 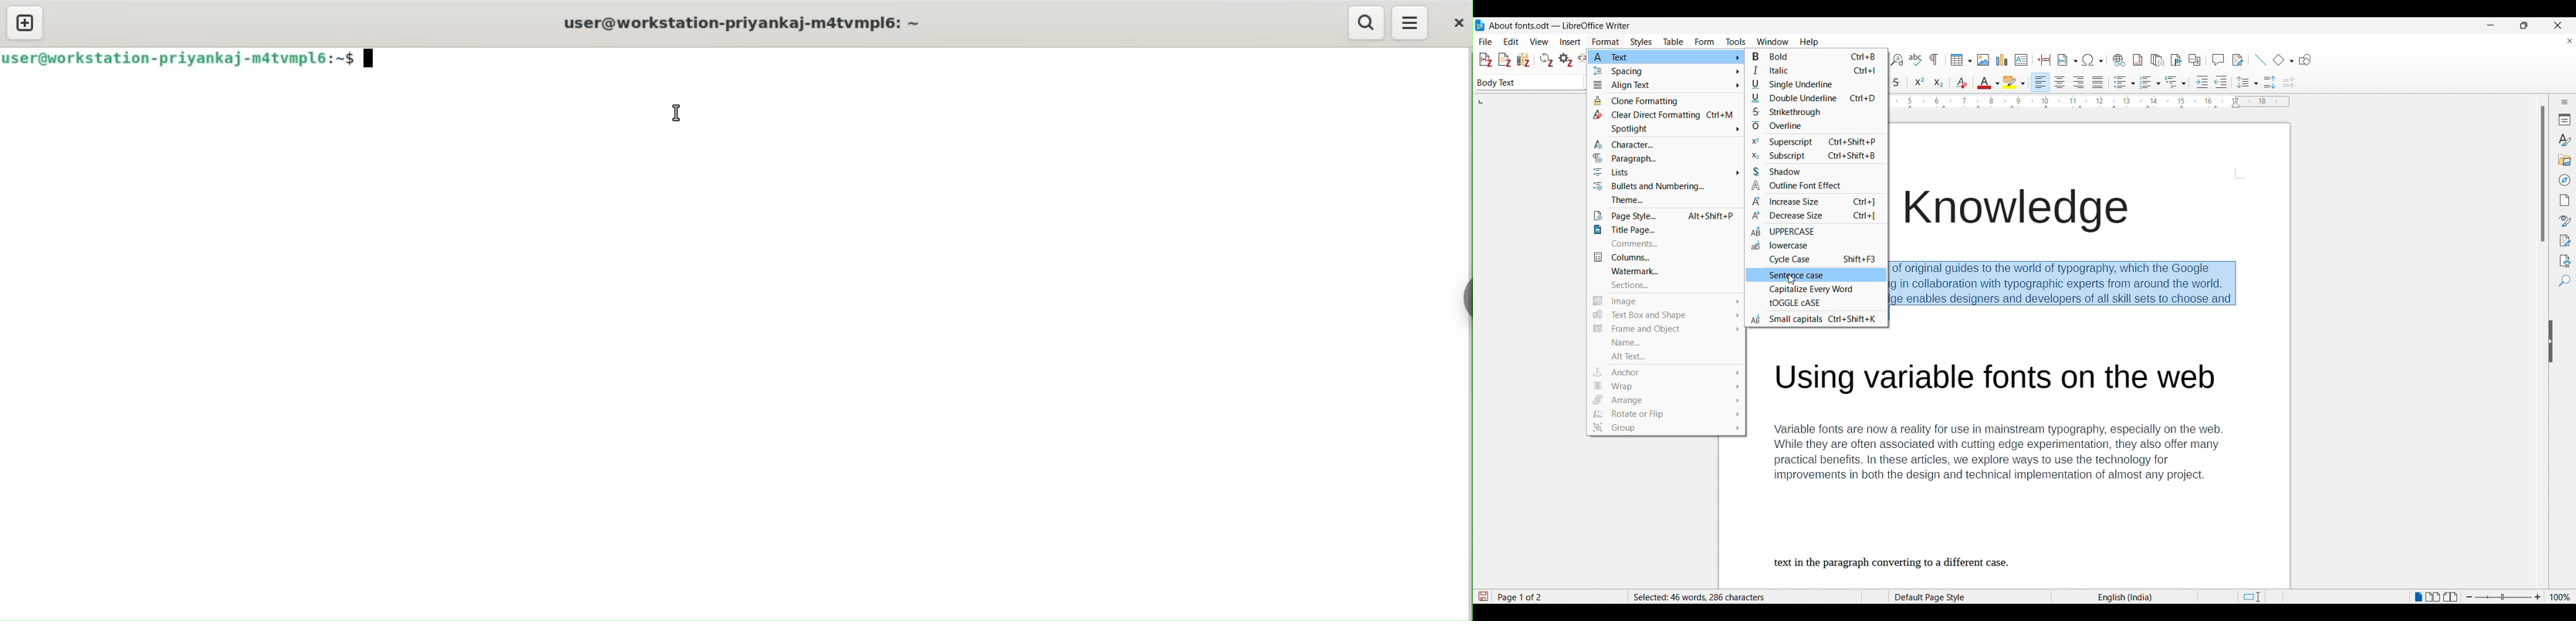 I want to click on text box and shape, so click(x=1665, y=316).